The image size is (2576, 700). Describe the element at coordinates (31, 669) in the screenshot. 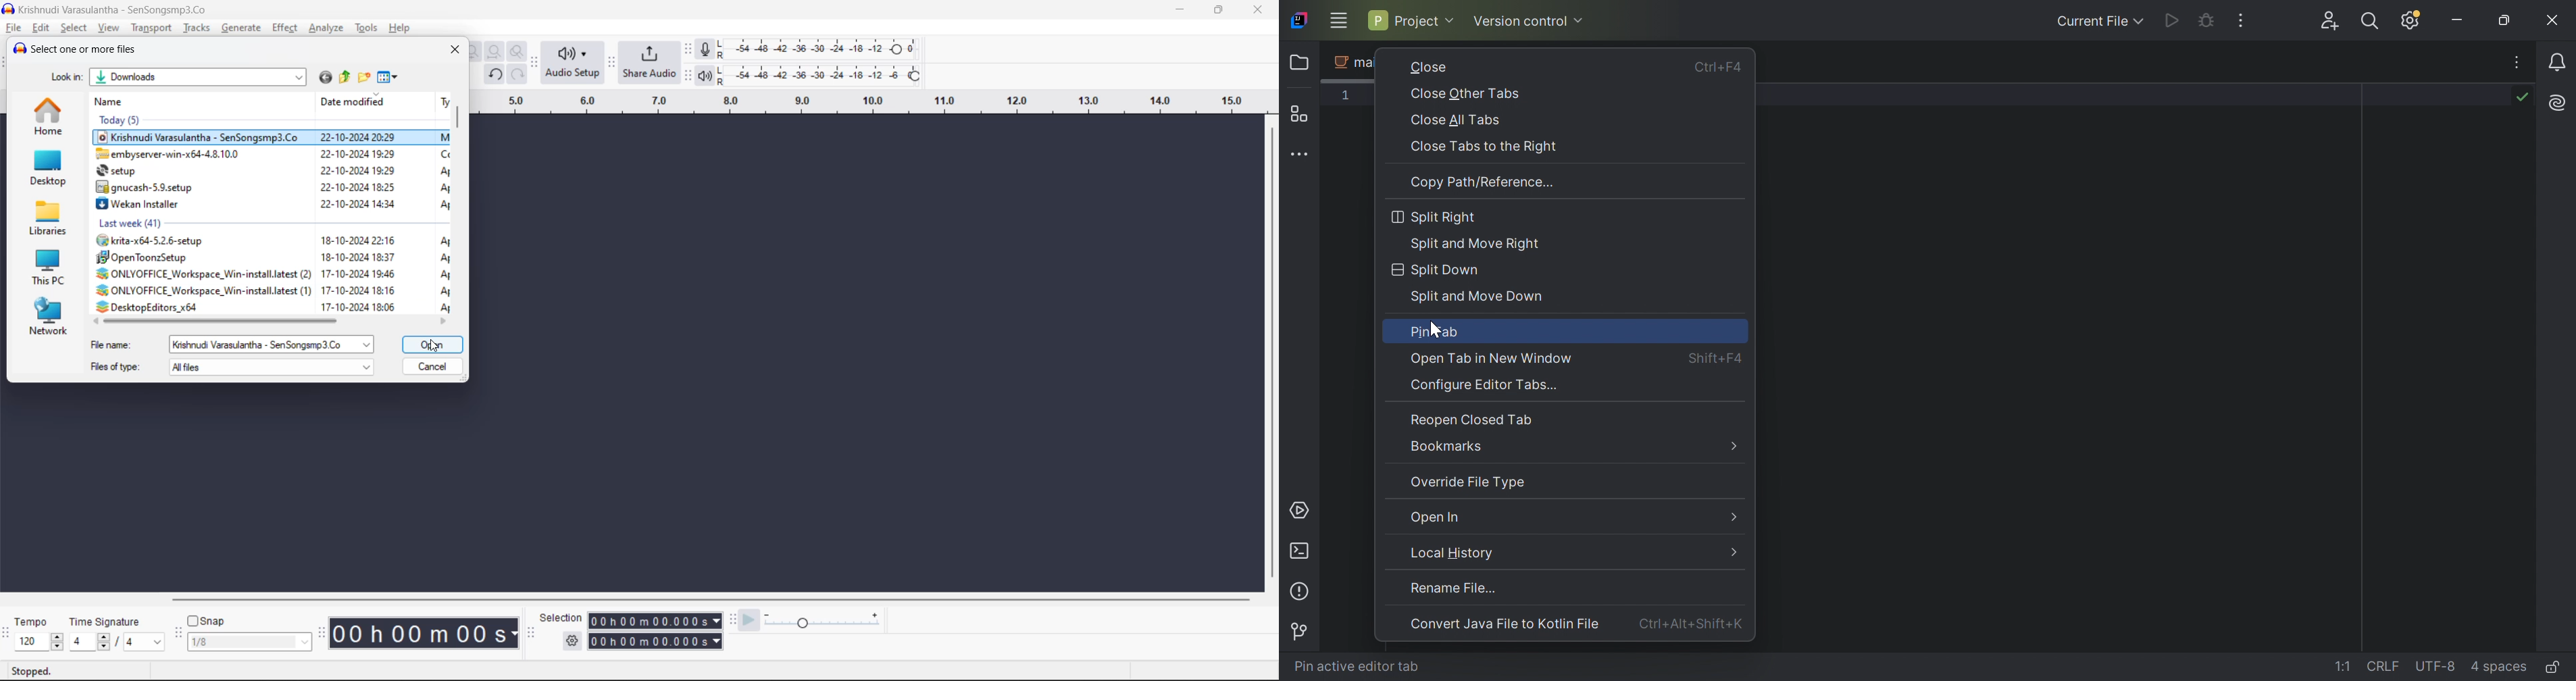

I see `playback status` at that location.